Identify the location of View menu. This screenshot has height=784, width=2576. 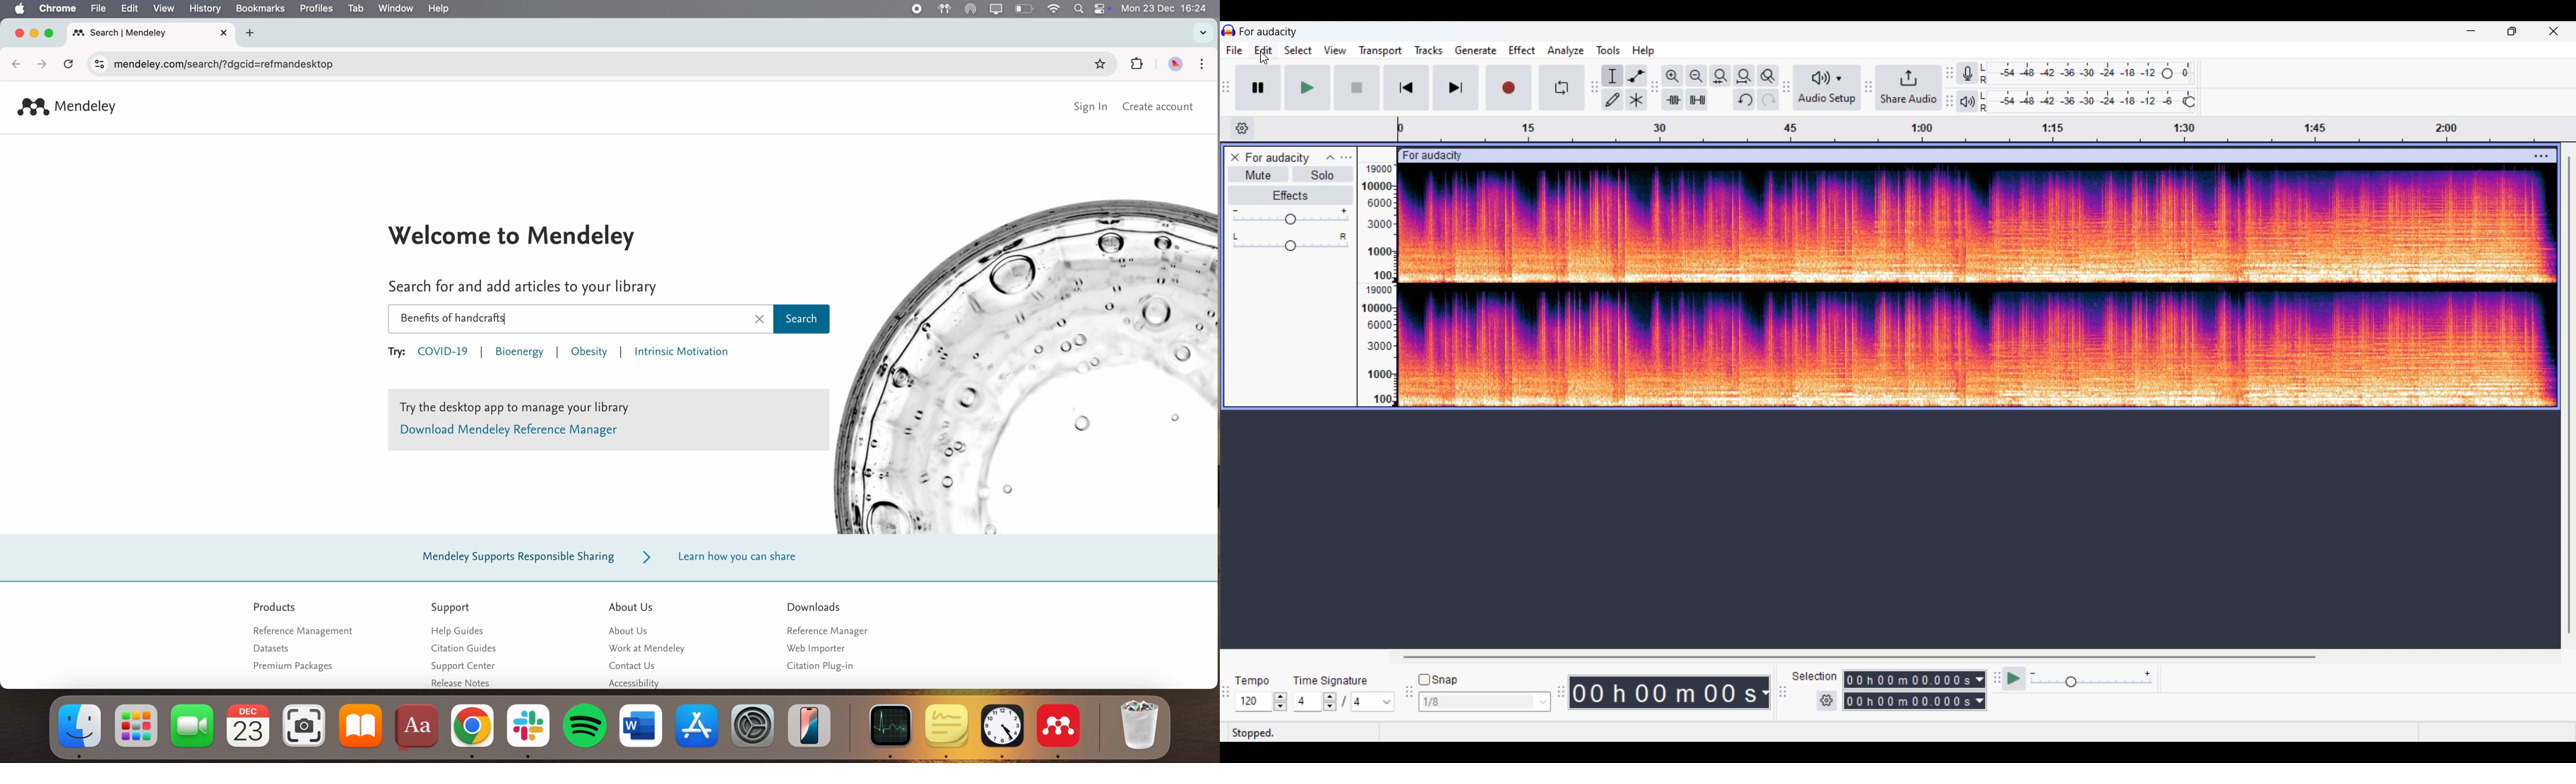
(1335, 50).